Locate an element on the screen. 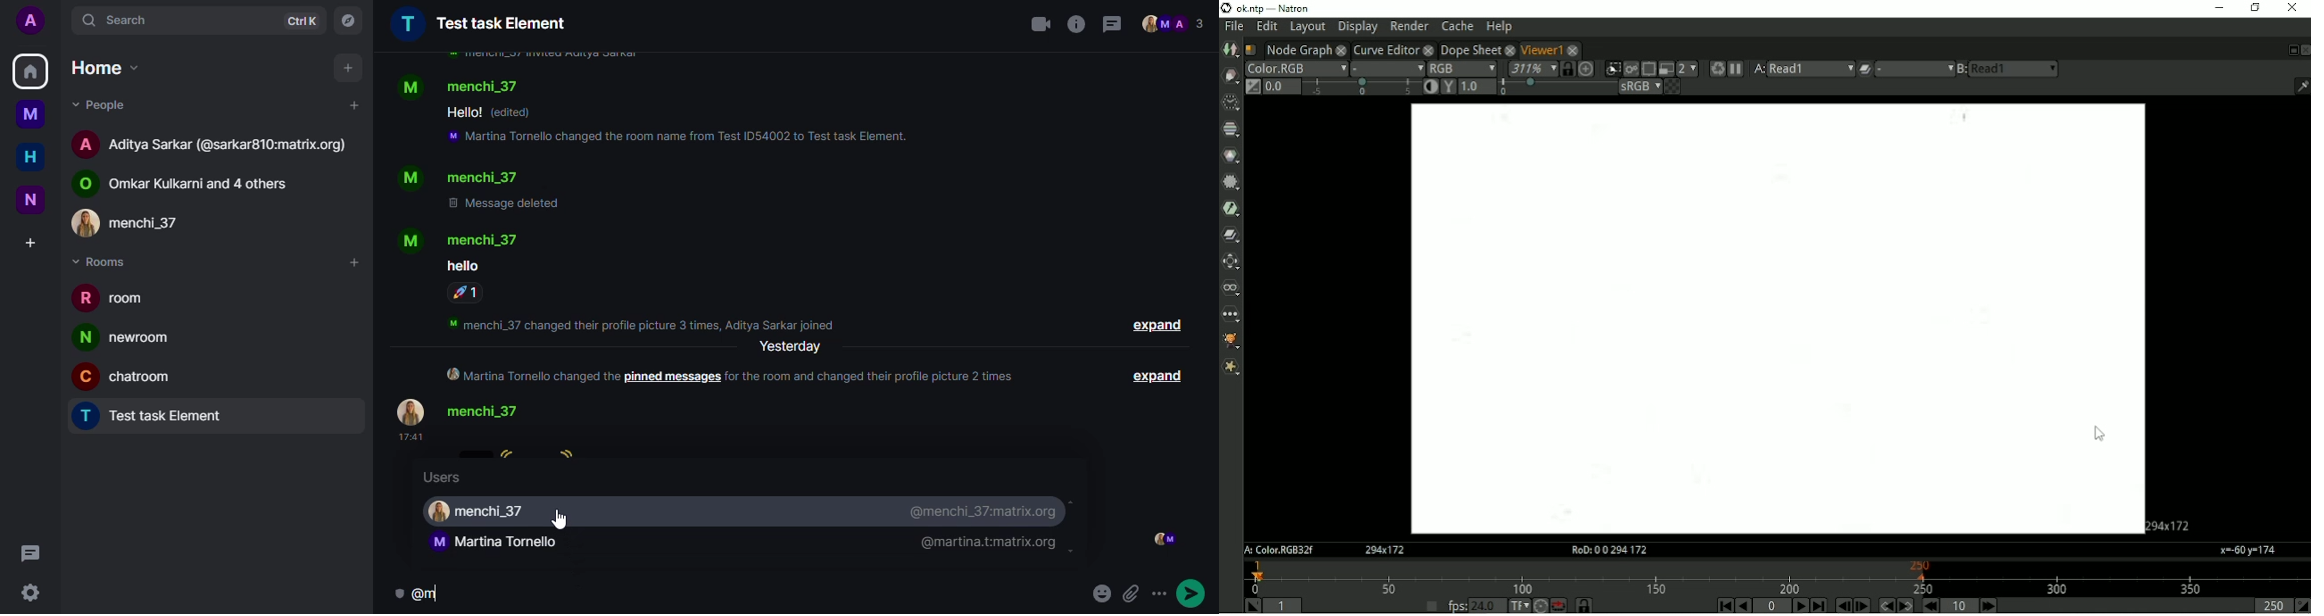 This screenshot has height=616, width=2324. emoji is located at coordinates (1099, 593).